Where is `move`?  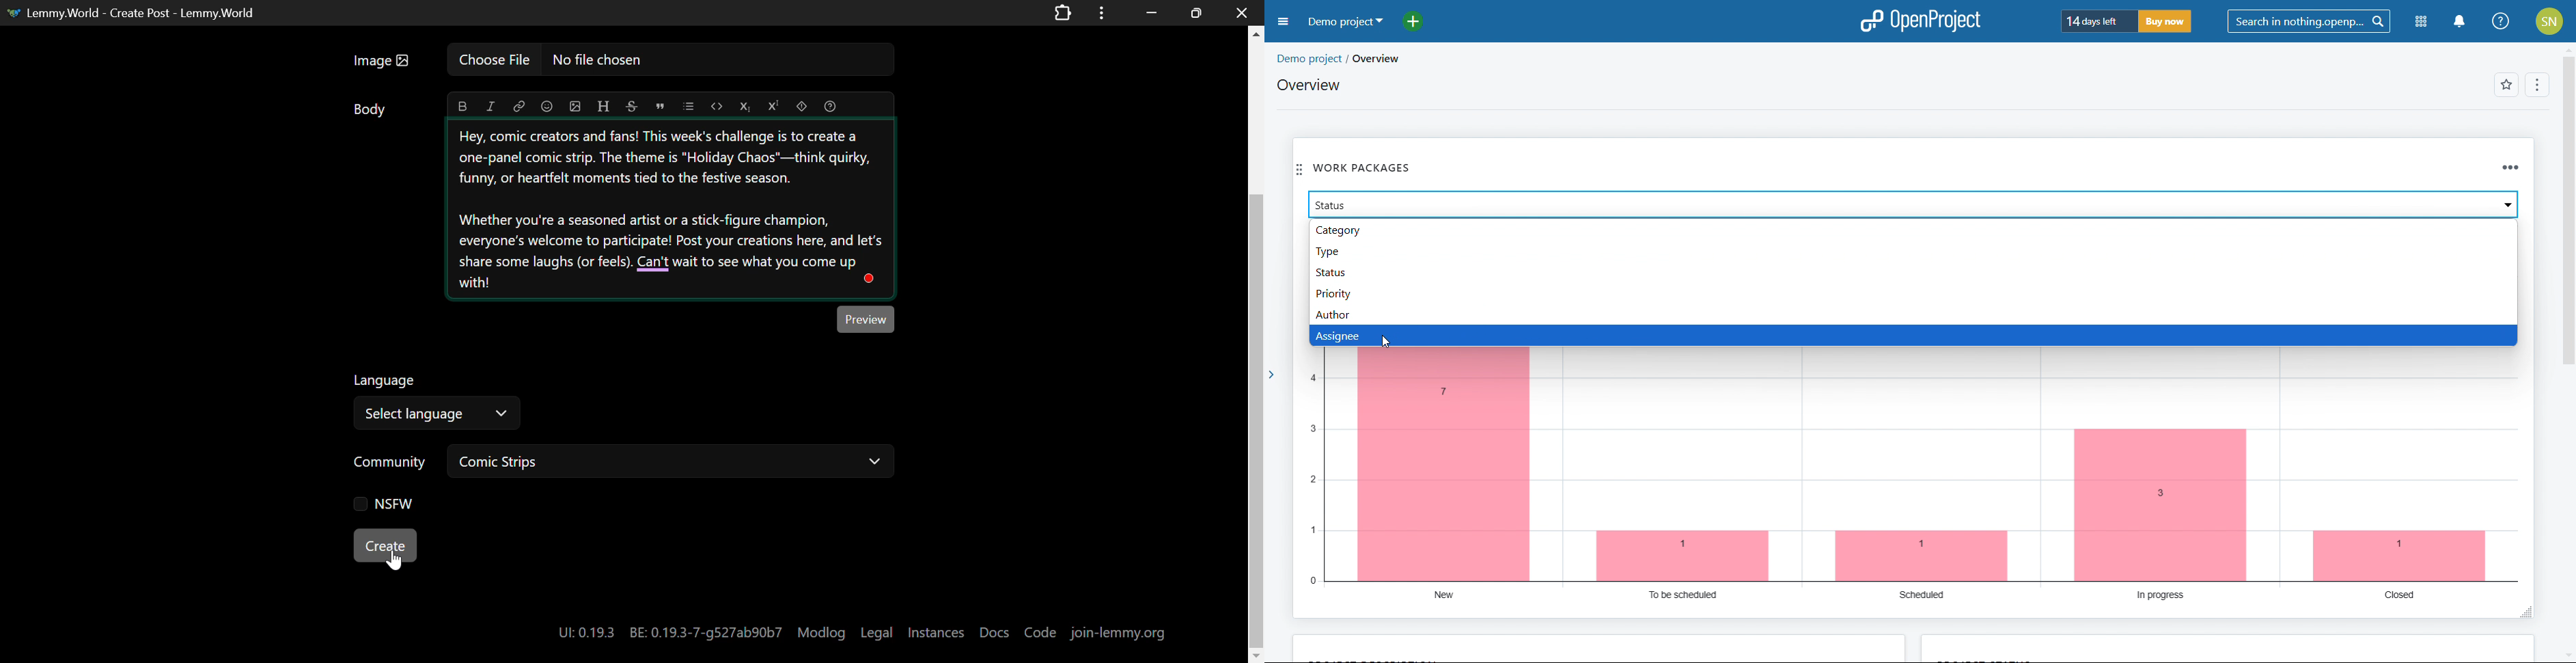 move is located at coordinates (1299, 170).